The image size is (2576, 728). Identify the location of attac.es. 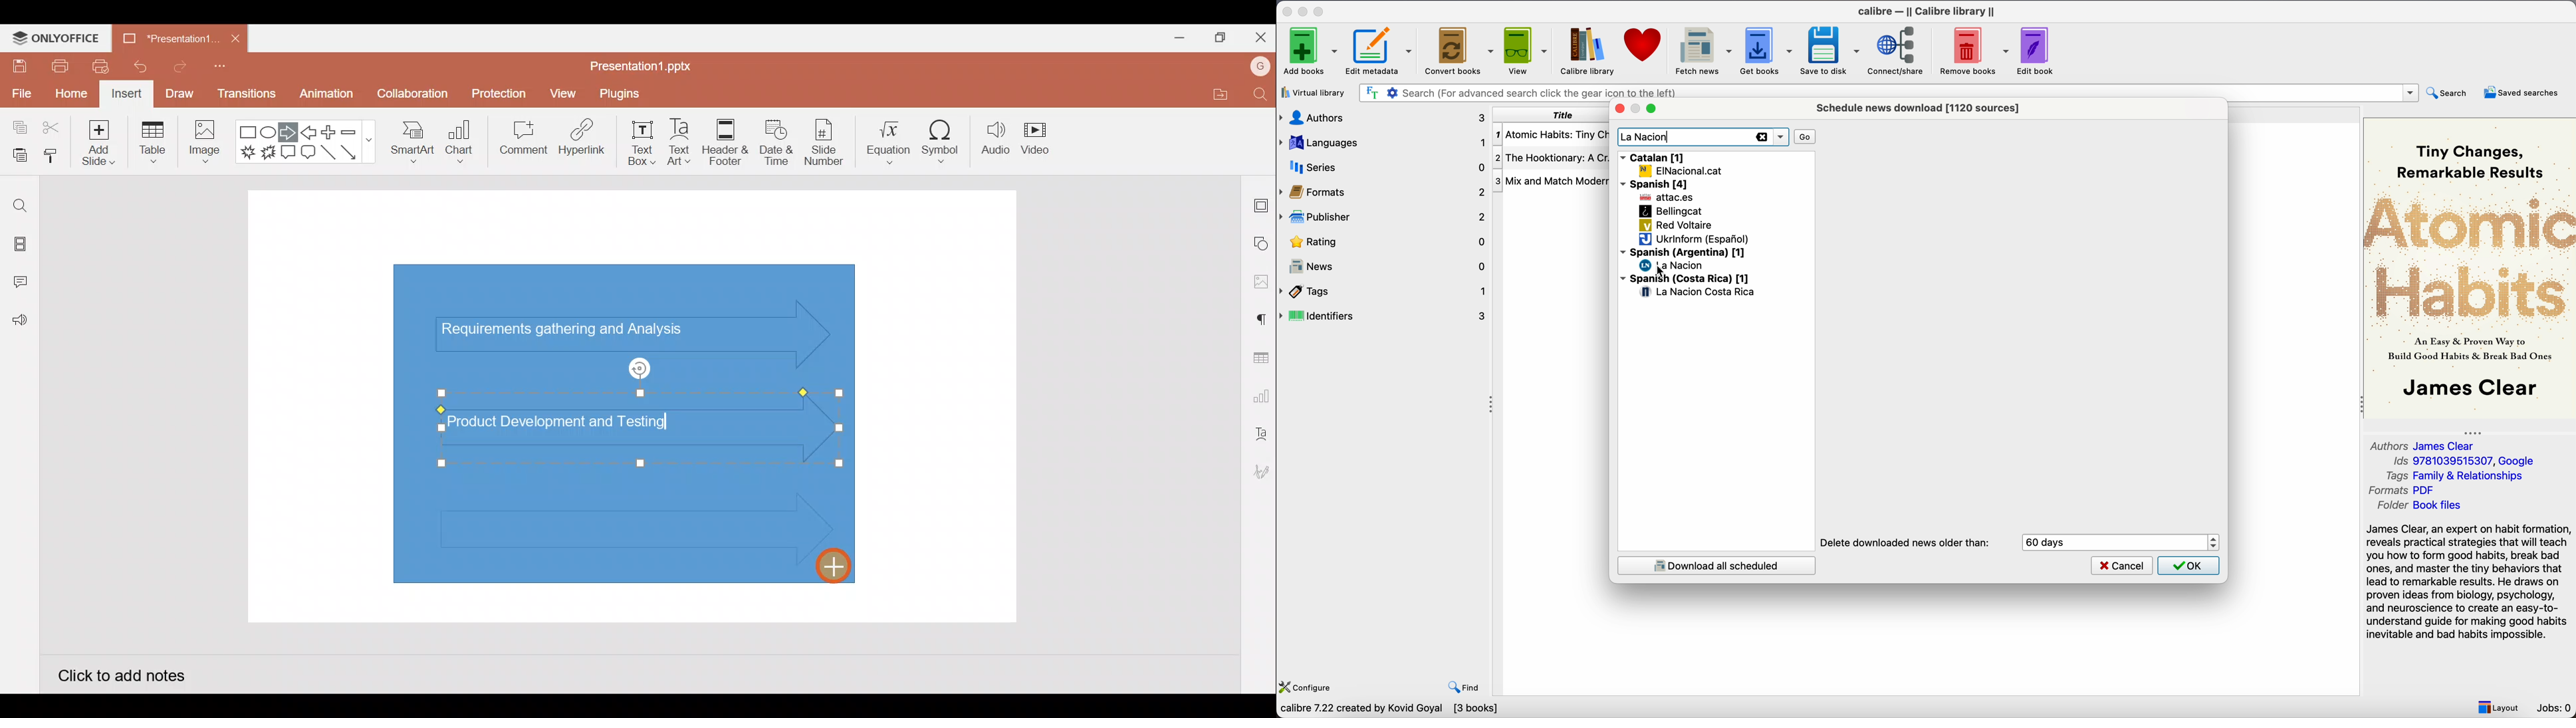
(1668, 198).